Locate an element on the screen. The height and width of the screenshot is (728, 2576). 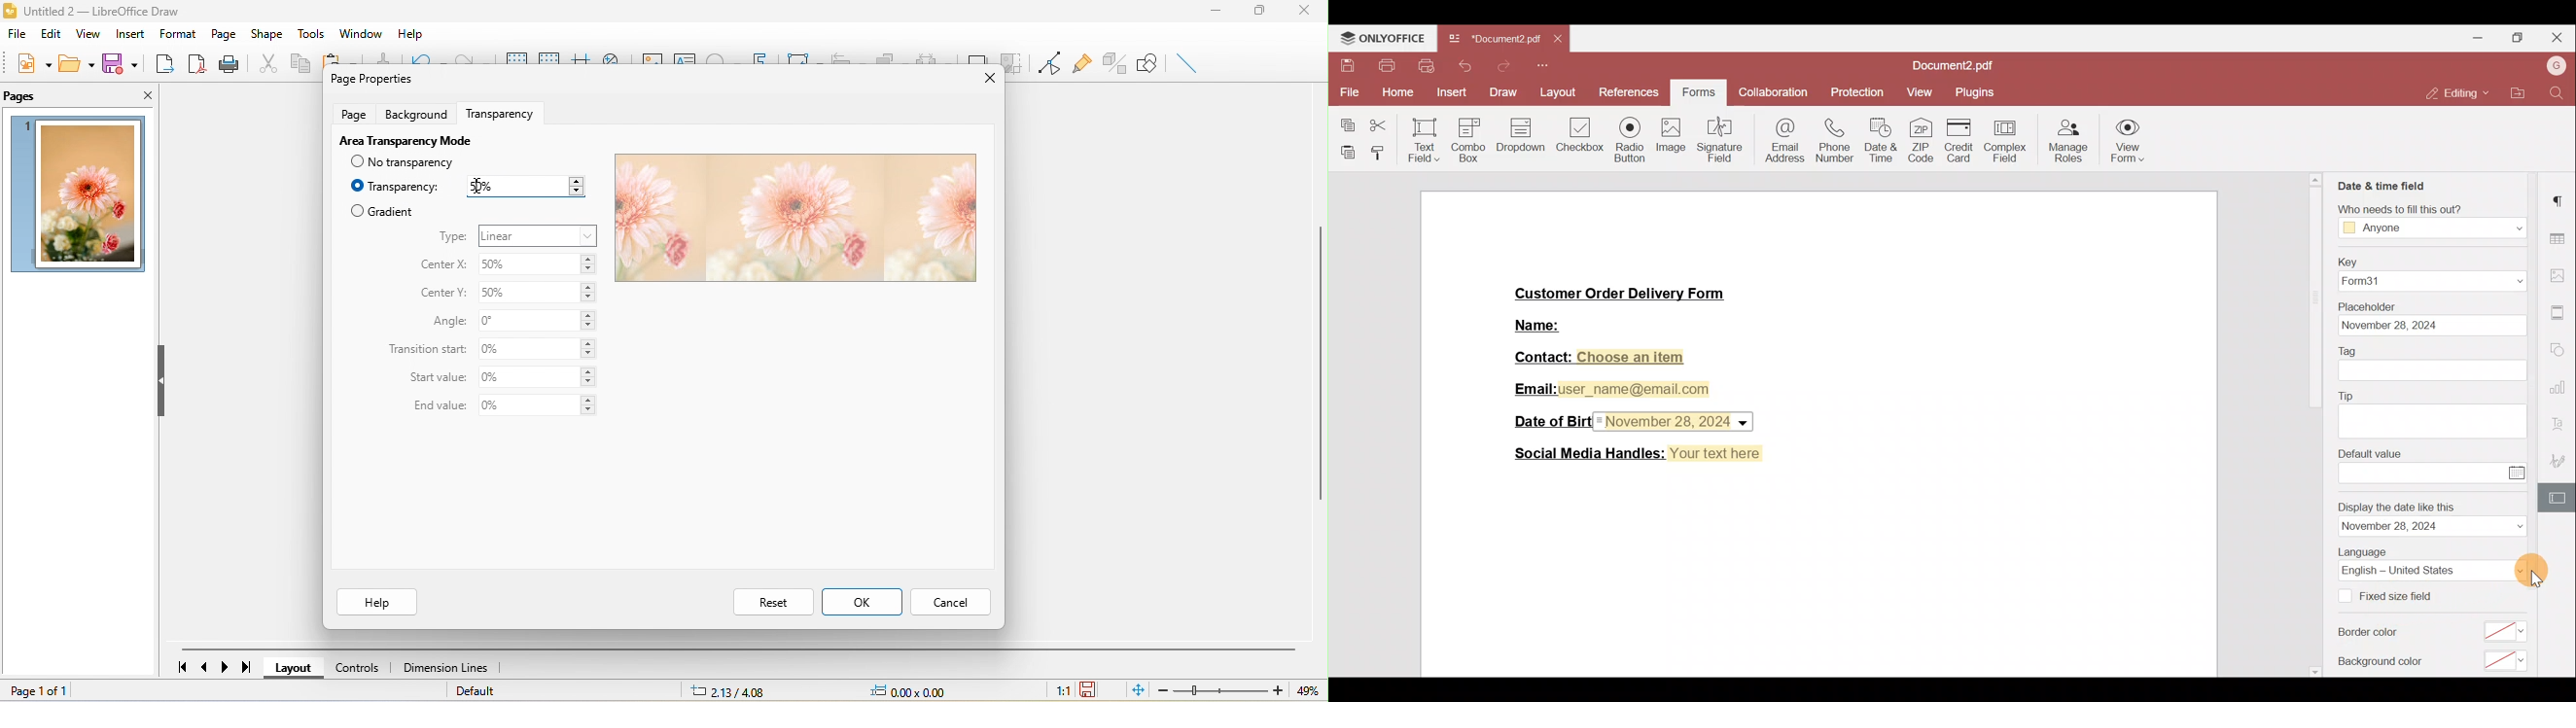
title is located at coordinates (99, 13).